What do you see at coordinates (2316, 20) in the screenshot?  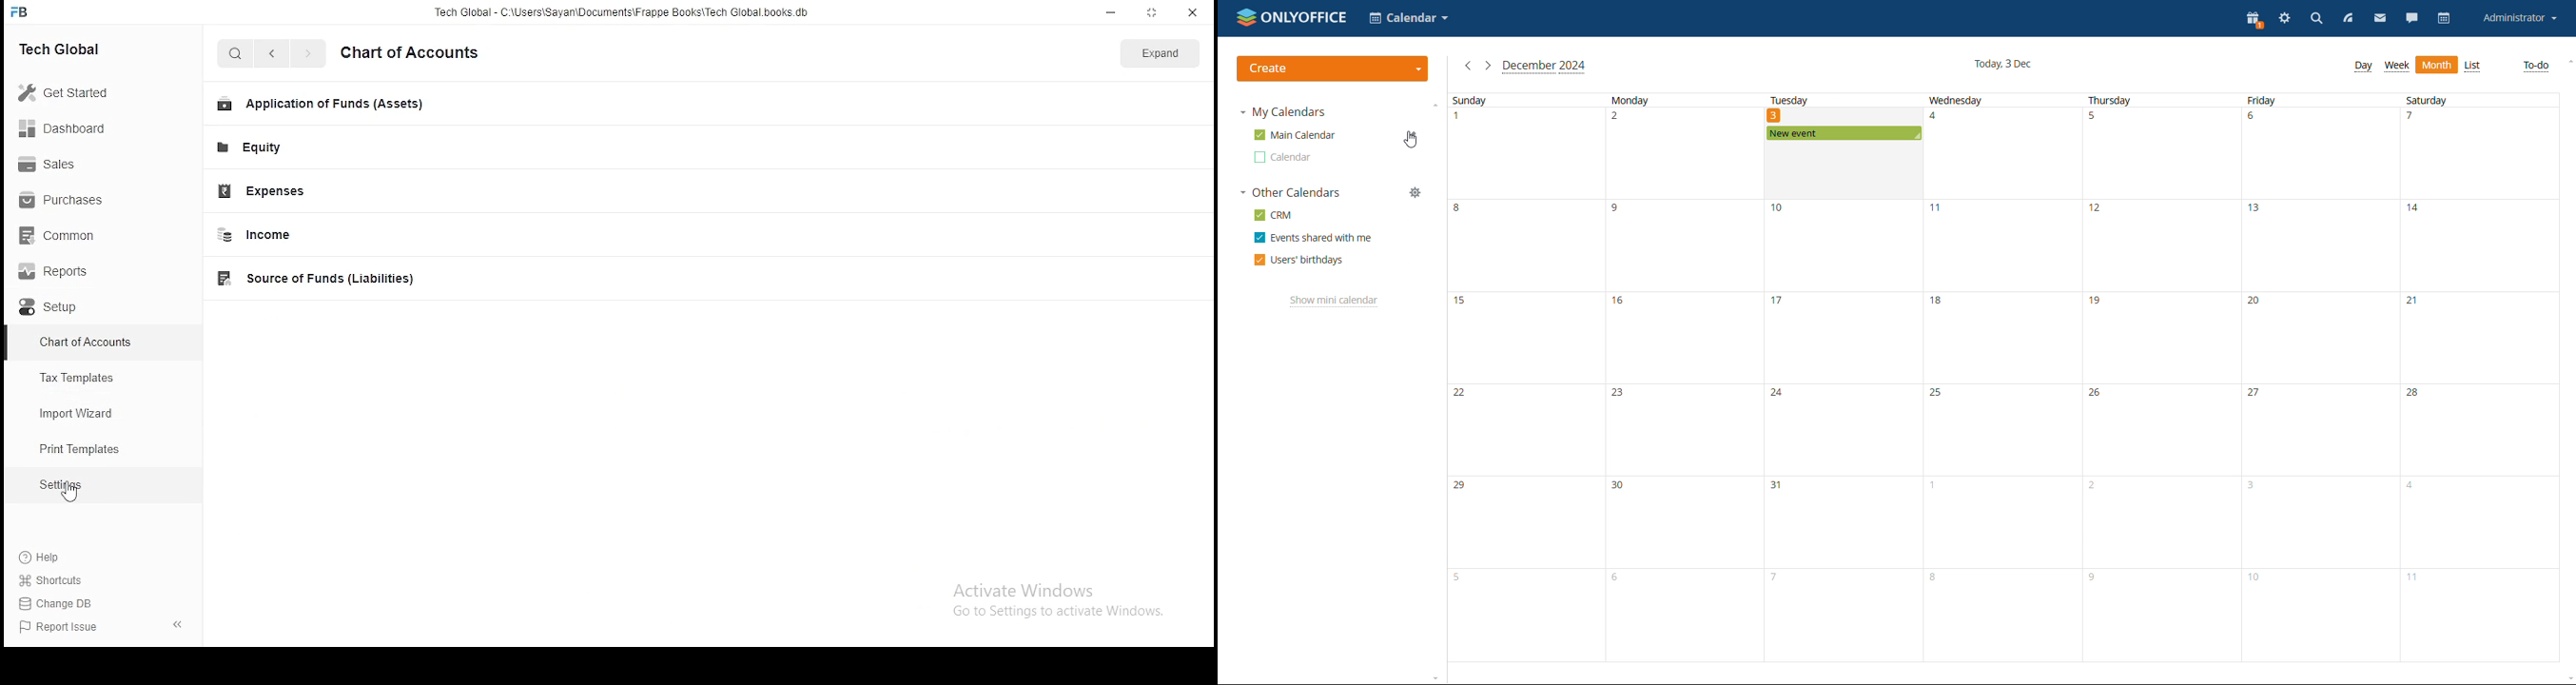 I see `search` at bounding box center [2316, 20].